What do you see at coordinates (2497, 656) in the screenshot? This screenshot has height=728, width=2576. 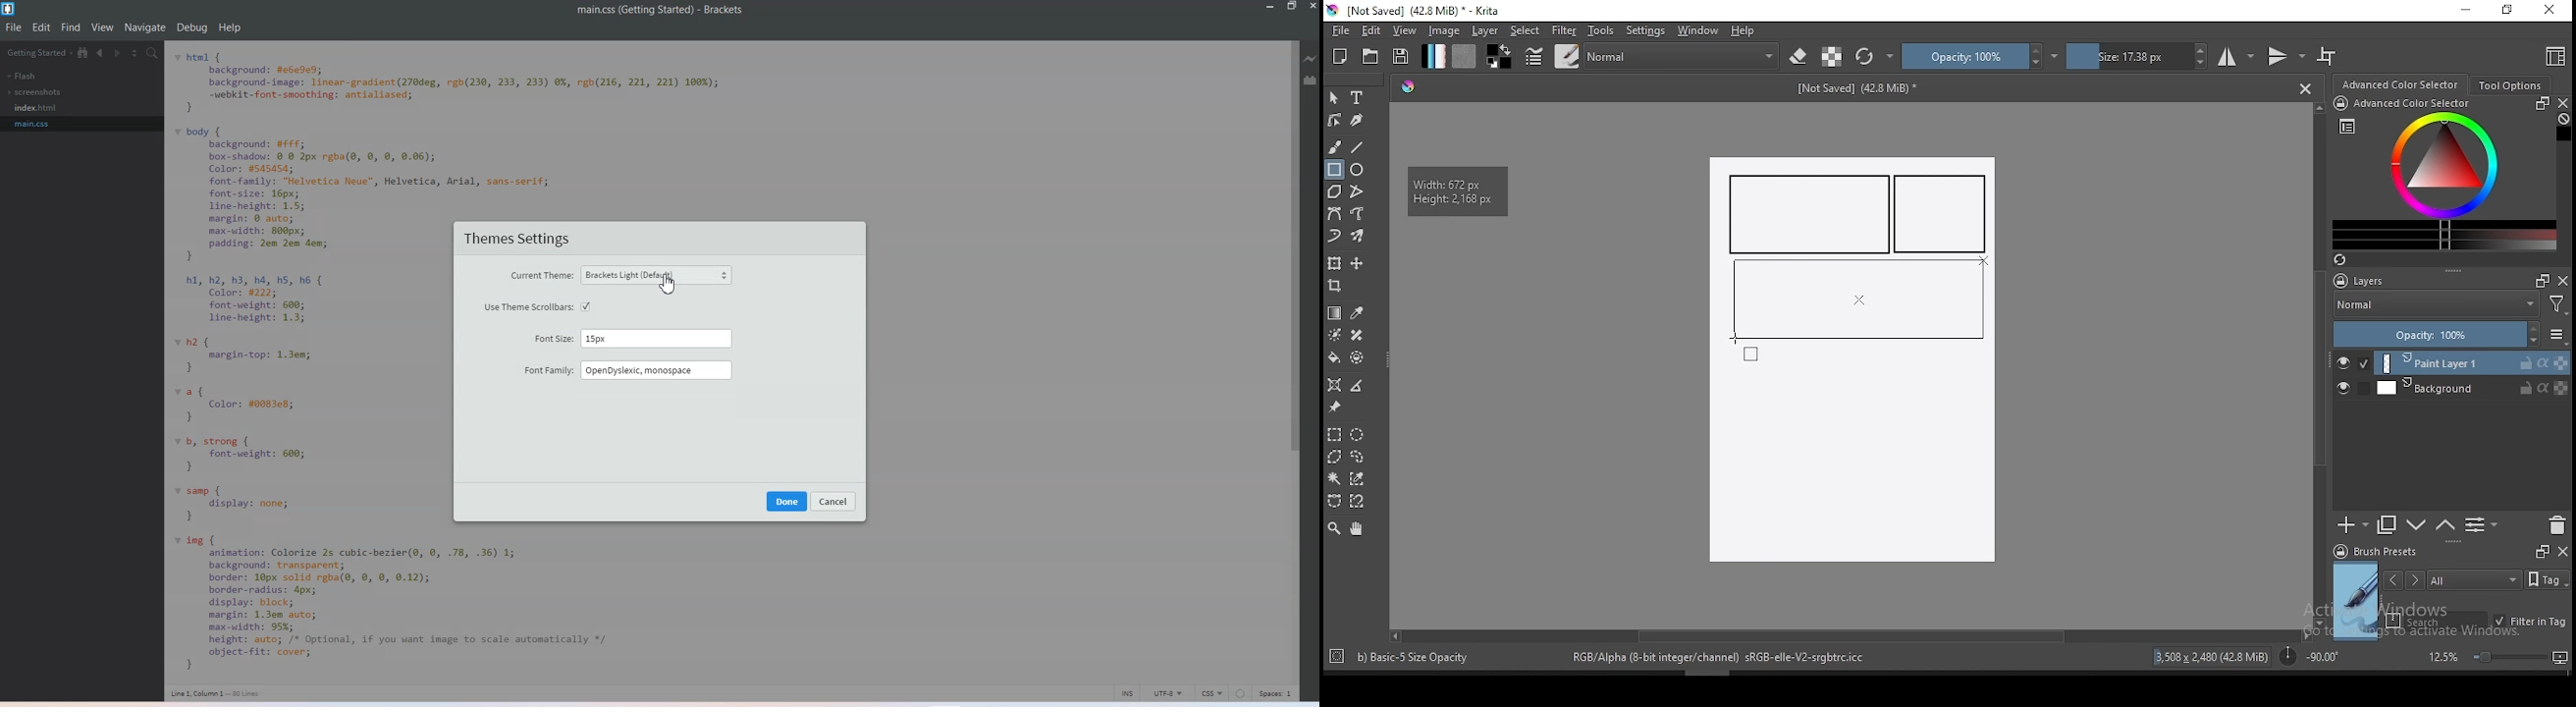 I see `zoom level` at bounding box center [2497, 656].